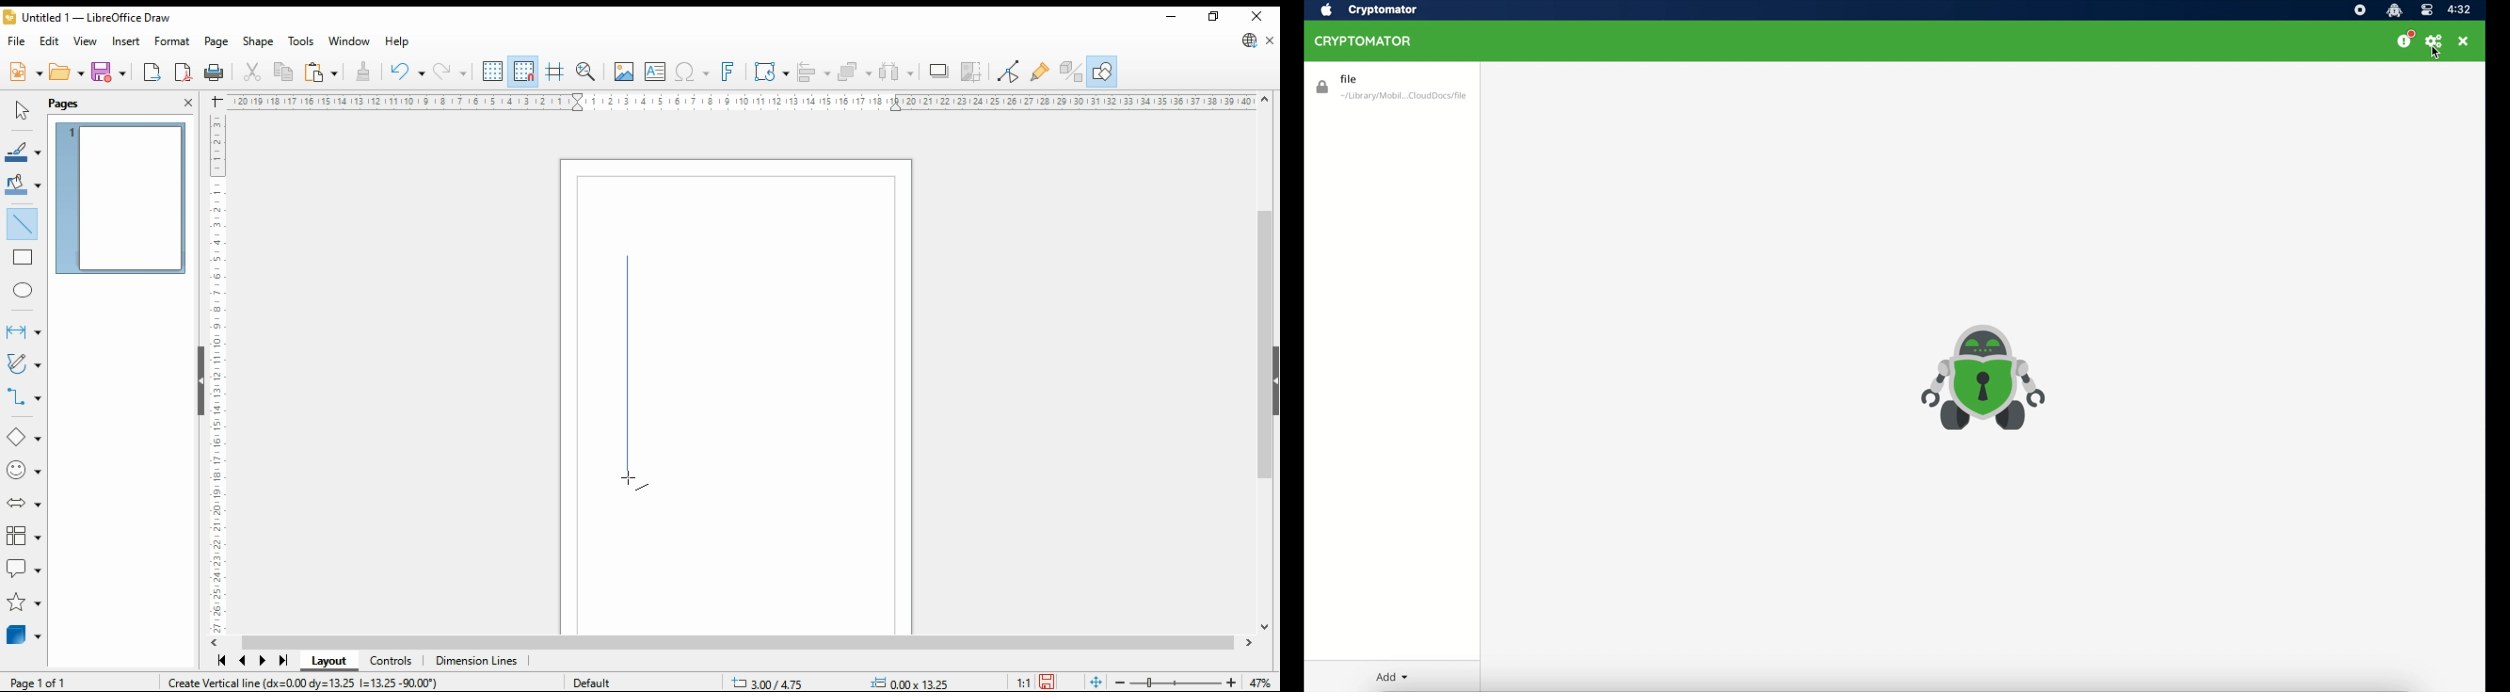 The height and width of the screenshot is (700, 2520). I want to click on flowchart, so click(21, 536).